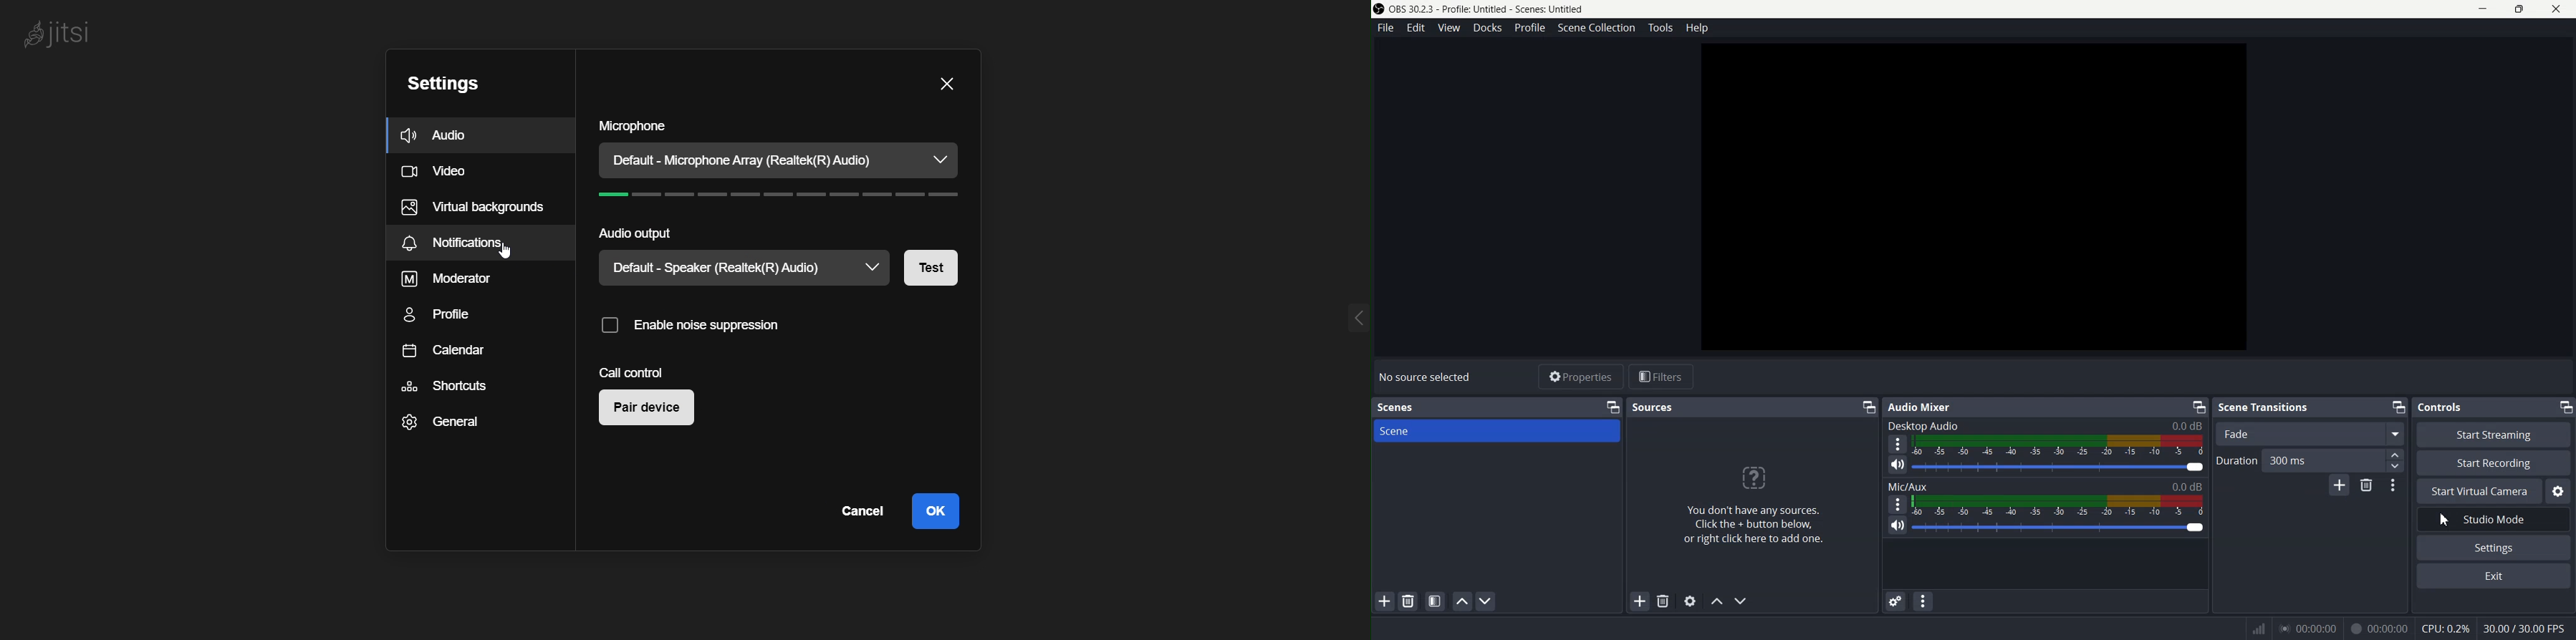 This screenshot has height=644, width=2576. Describe the element at coordinates (2396, 461) in the screenshot. I see `Adjuster` at that location.